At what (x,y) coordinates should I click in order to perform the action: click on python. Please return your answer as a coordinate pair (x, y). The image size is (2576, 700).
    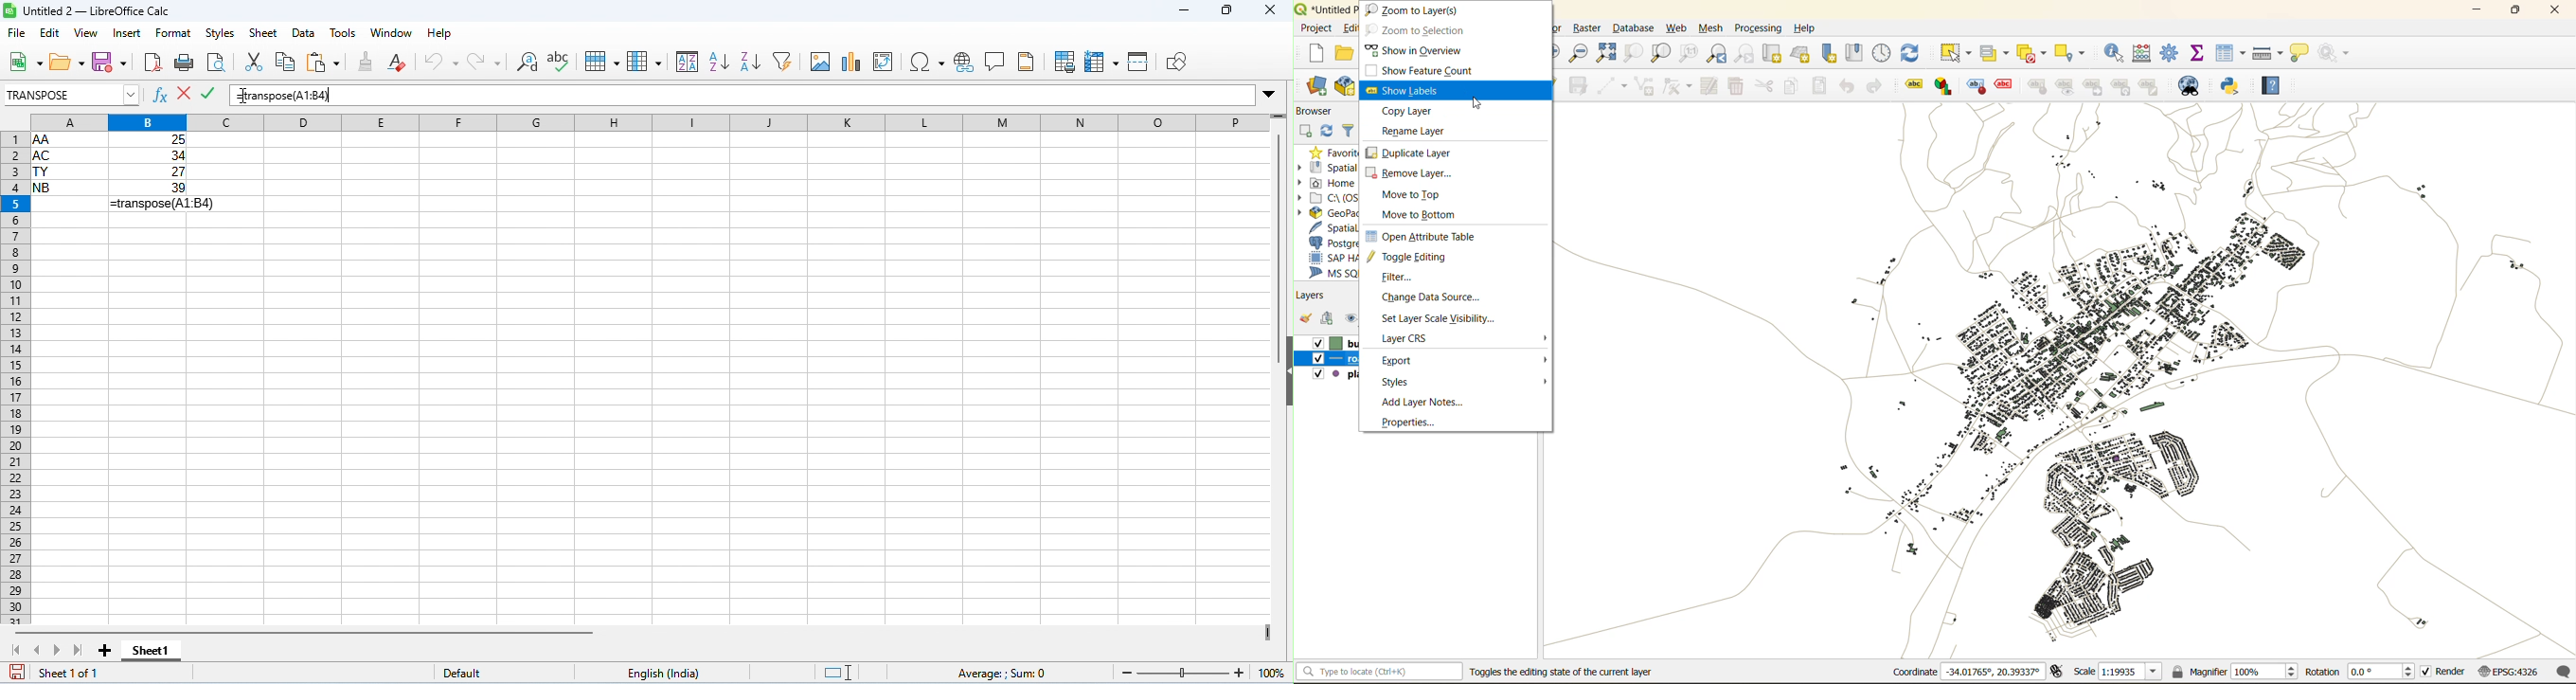
    Looking at the image, I should click on (2234, 86).